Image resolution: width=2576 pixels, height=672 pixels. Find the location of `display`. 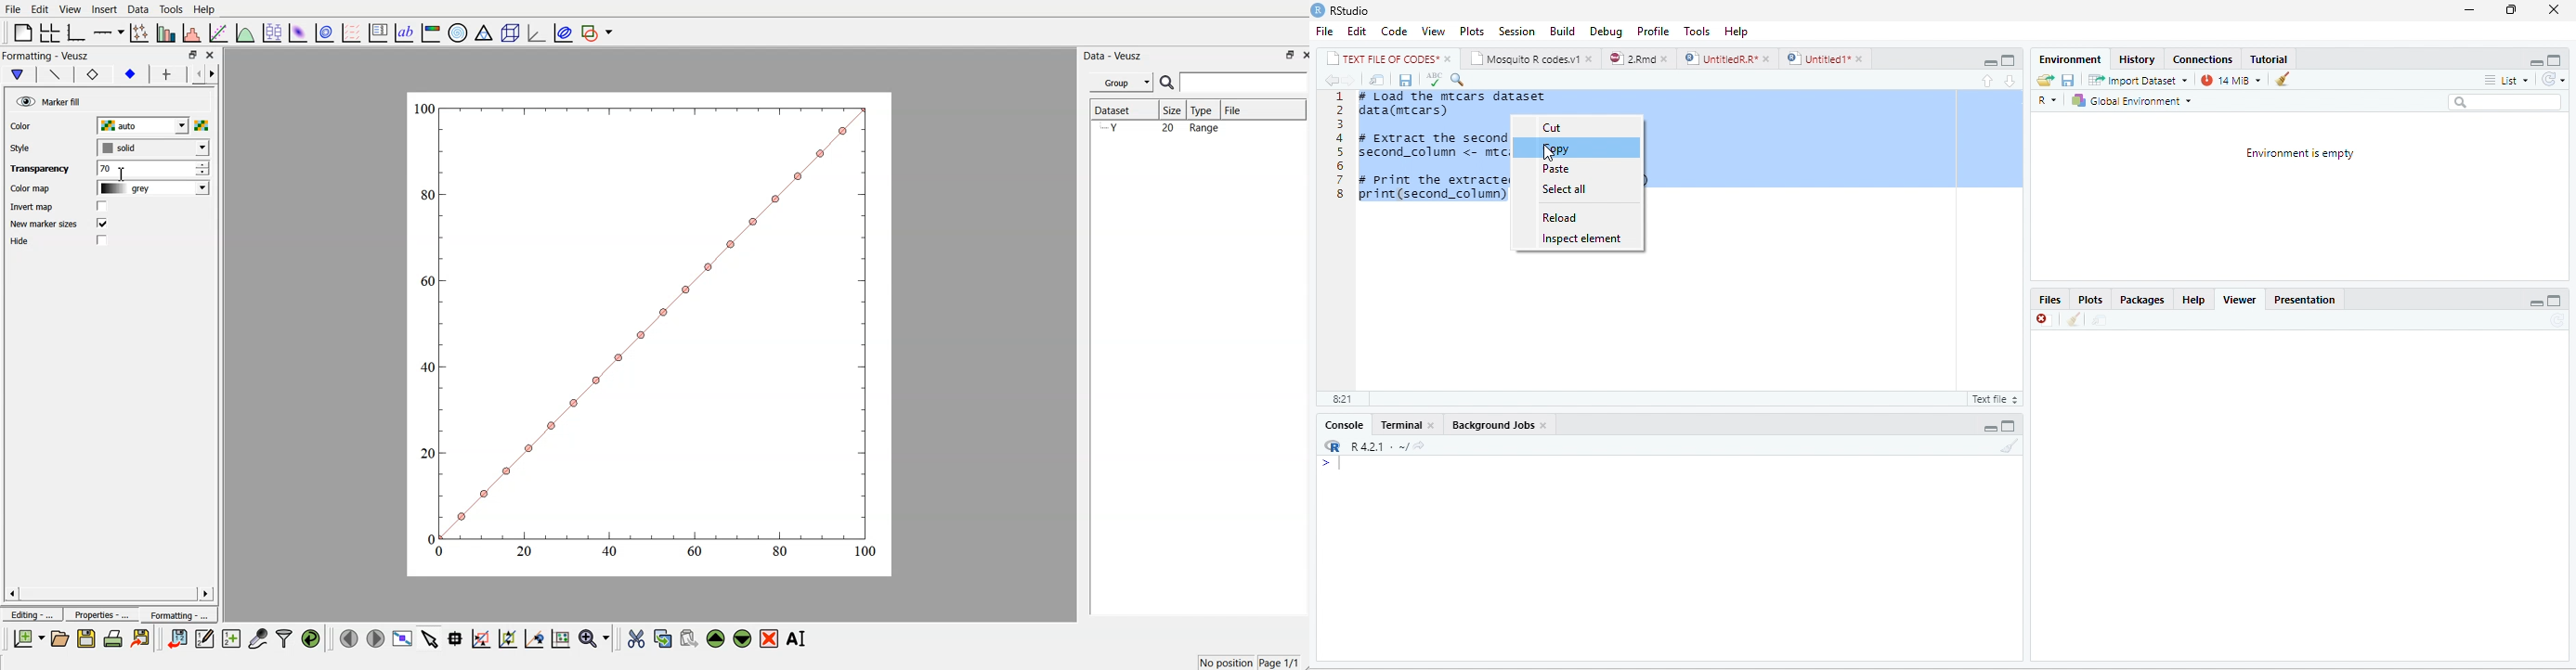

display is located at coordinates (1666, 559).